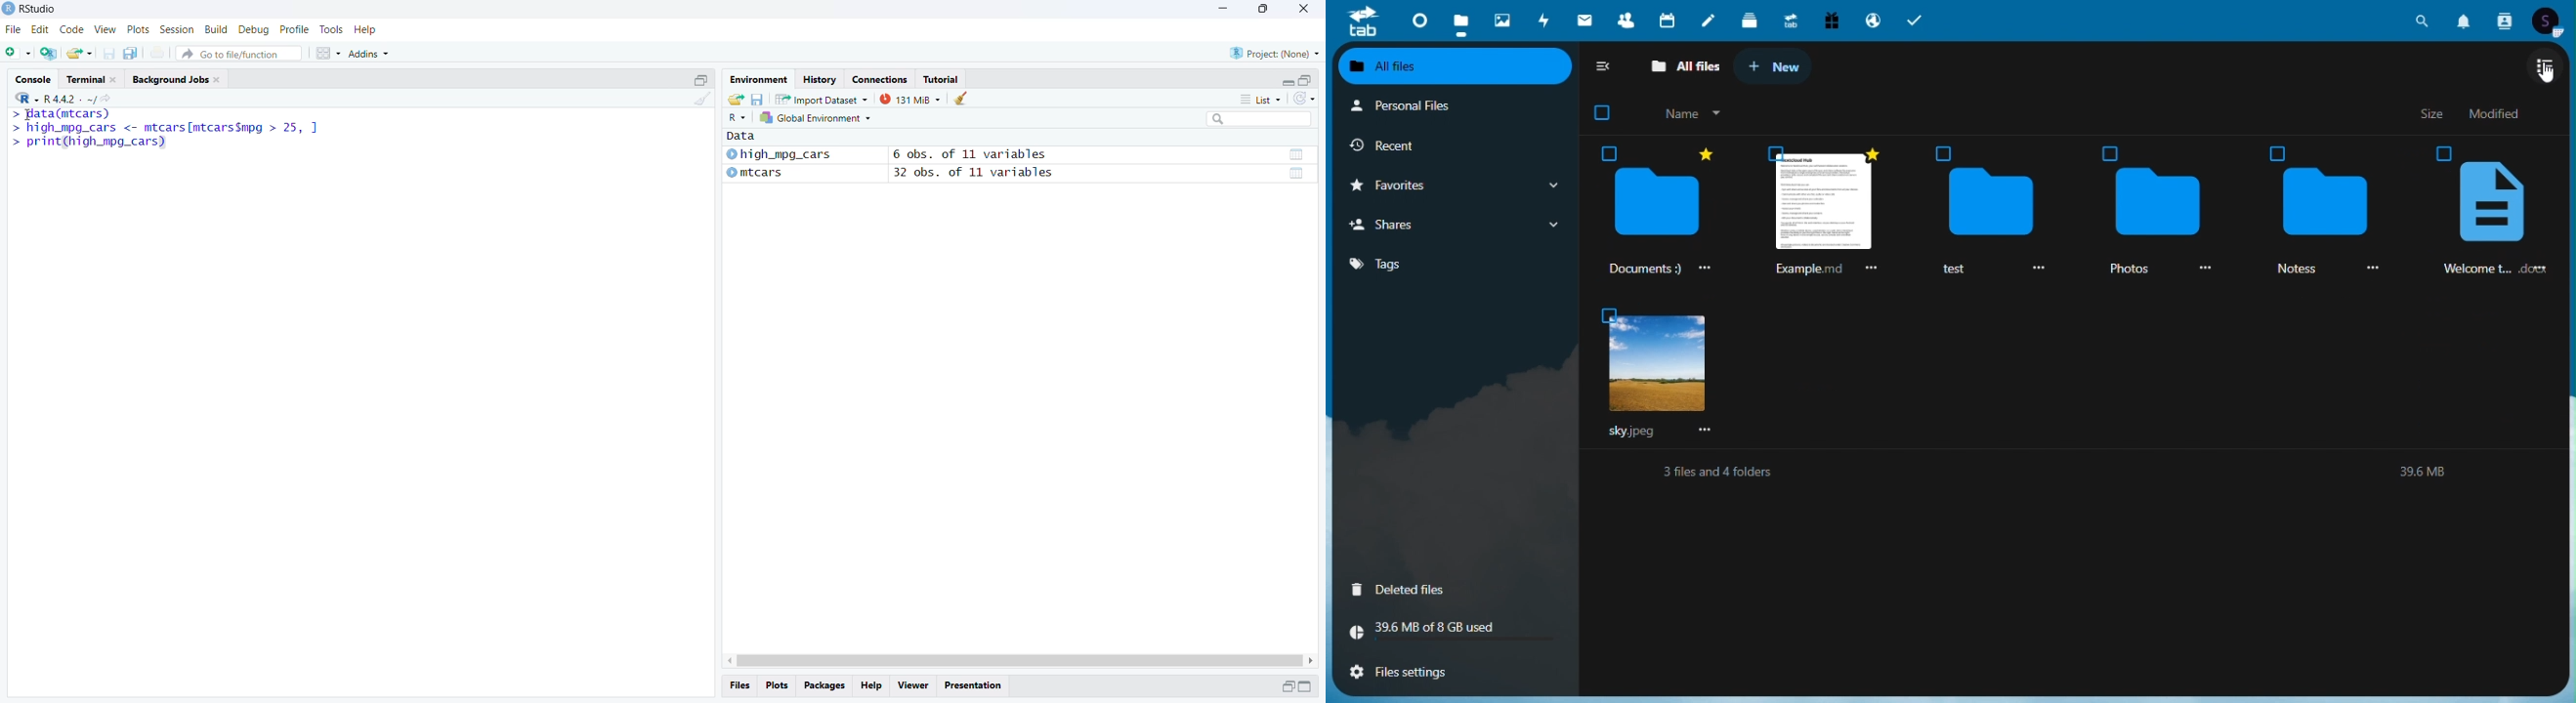  What do you see at coordinates (238, 54) in the screenshot?
I see `Go to file/function` at bounding box center [238, 54].